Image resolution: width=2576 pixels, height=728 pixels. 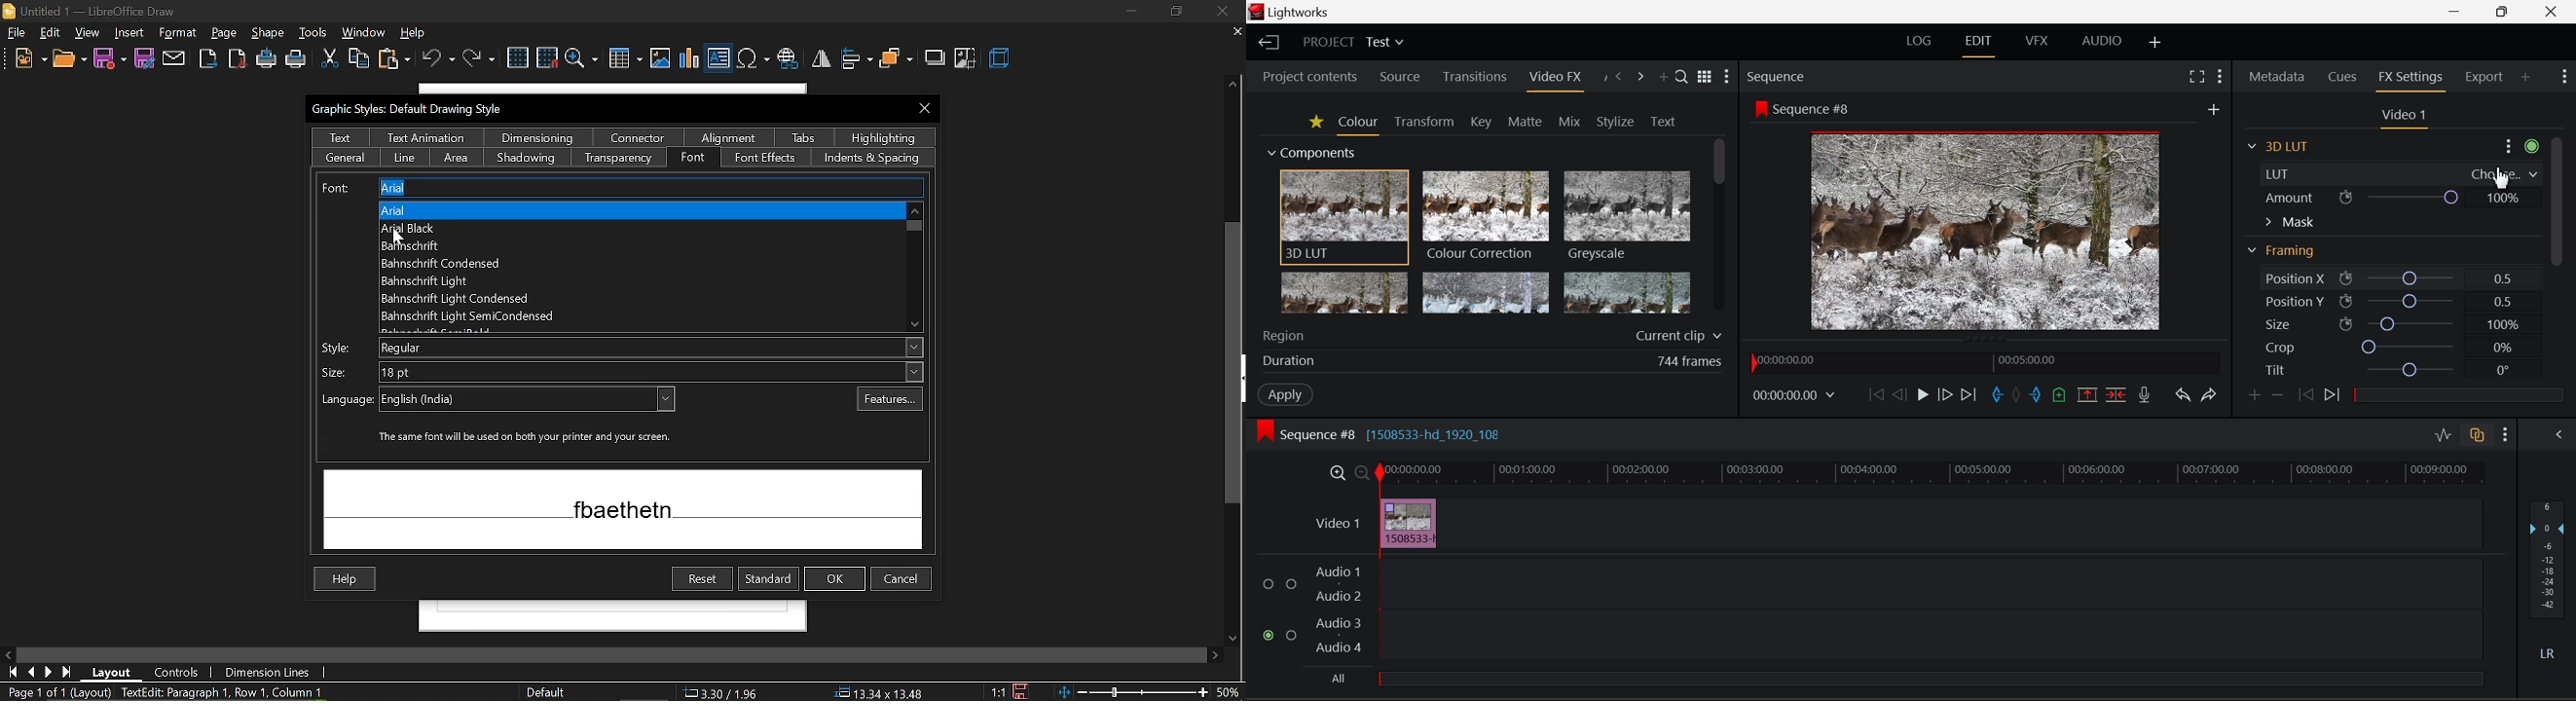 I want to click on LOG Layout, so click(x=1920, y=45).